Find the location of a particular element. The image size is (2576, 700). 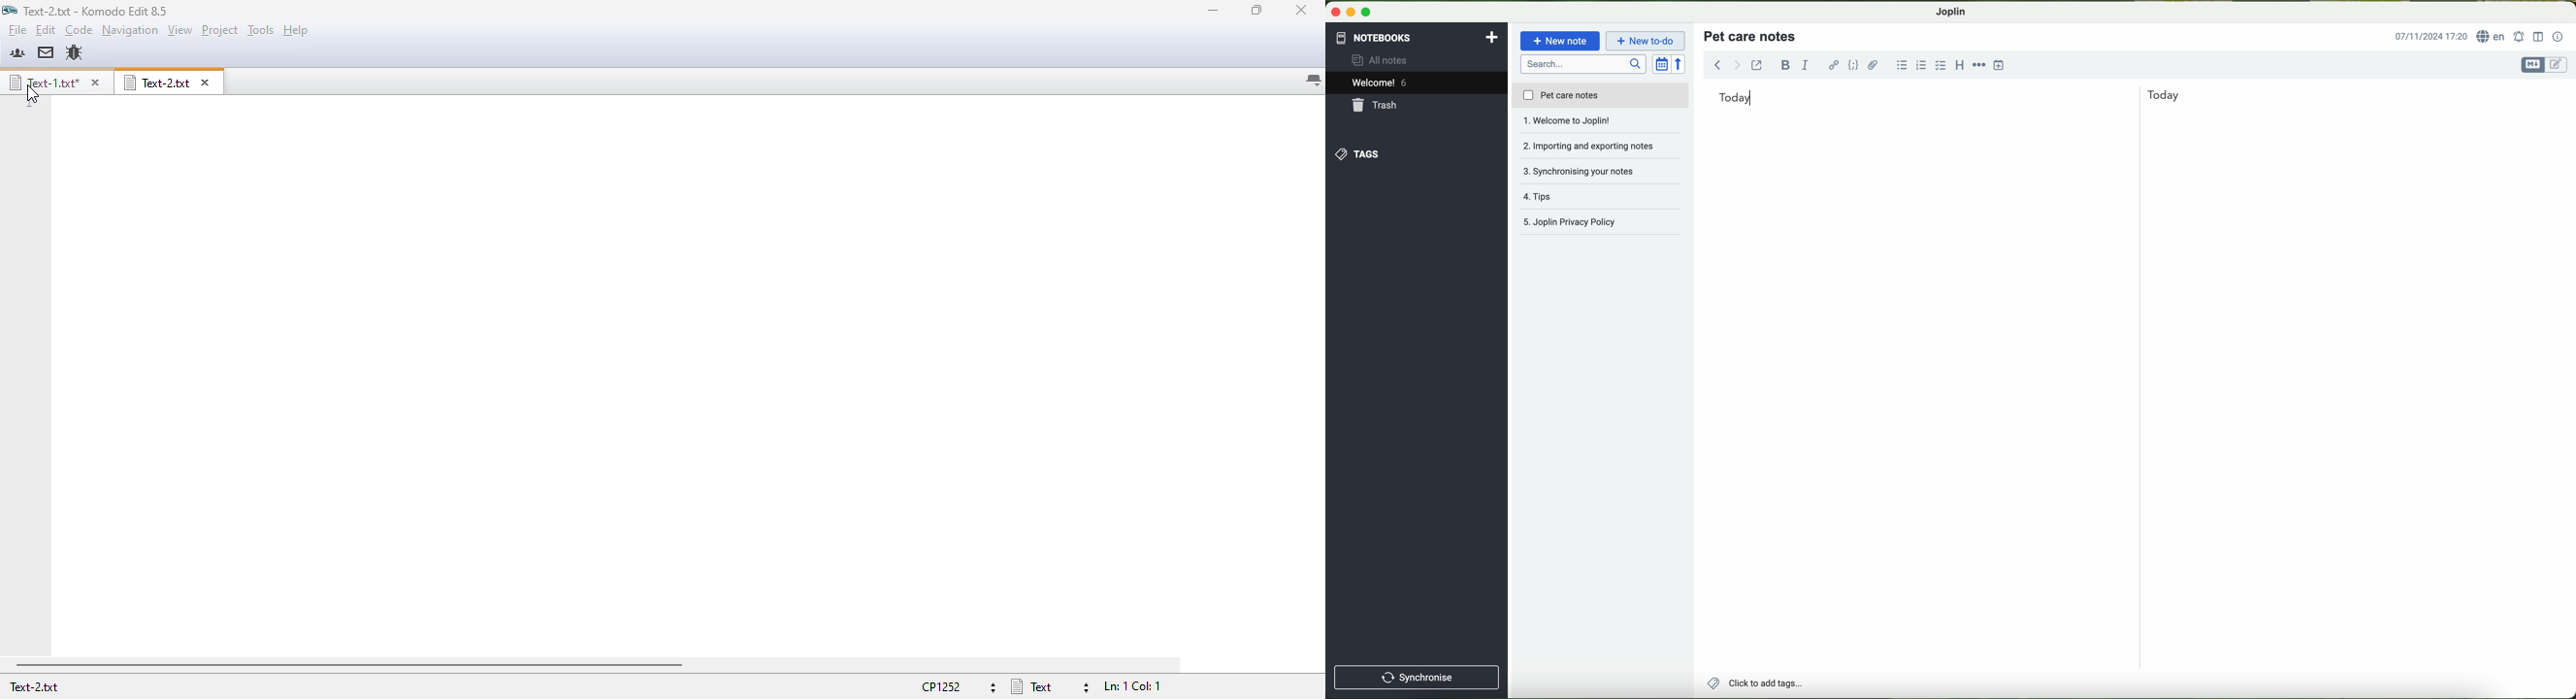

code is located at coordinates (1853, 65).